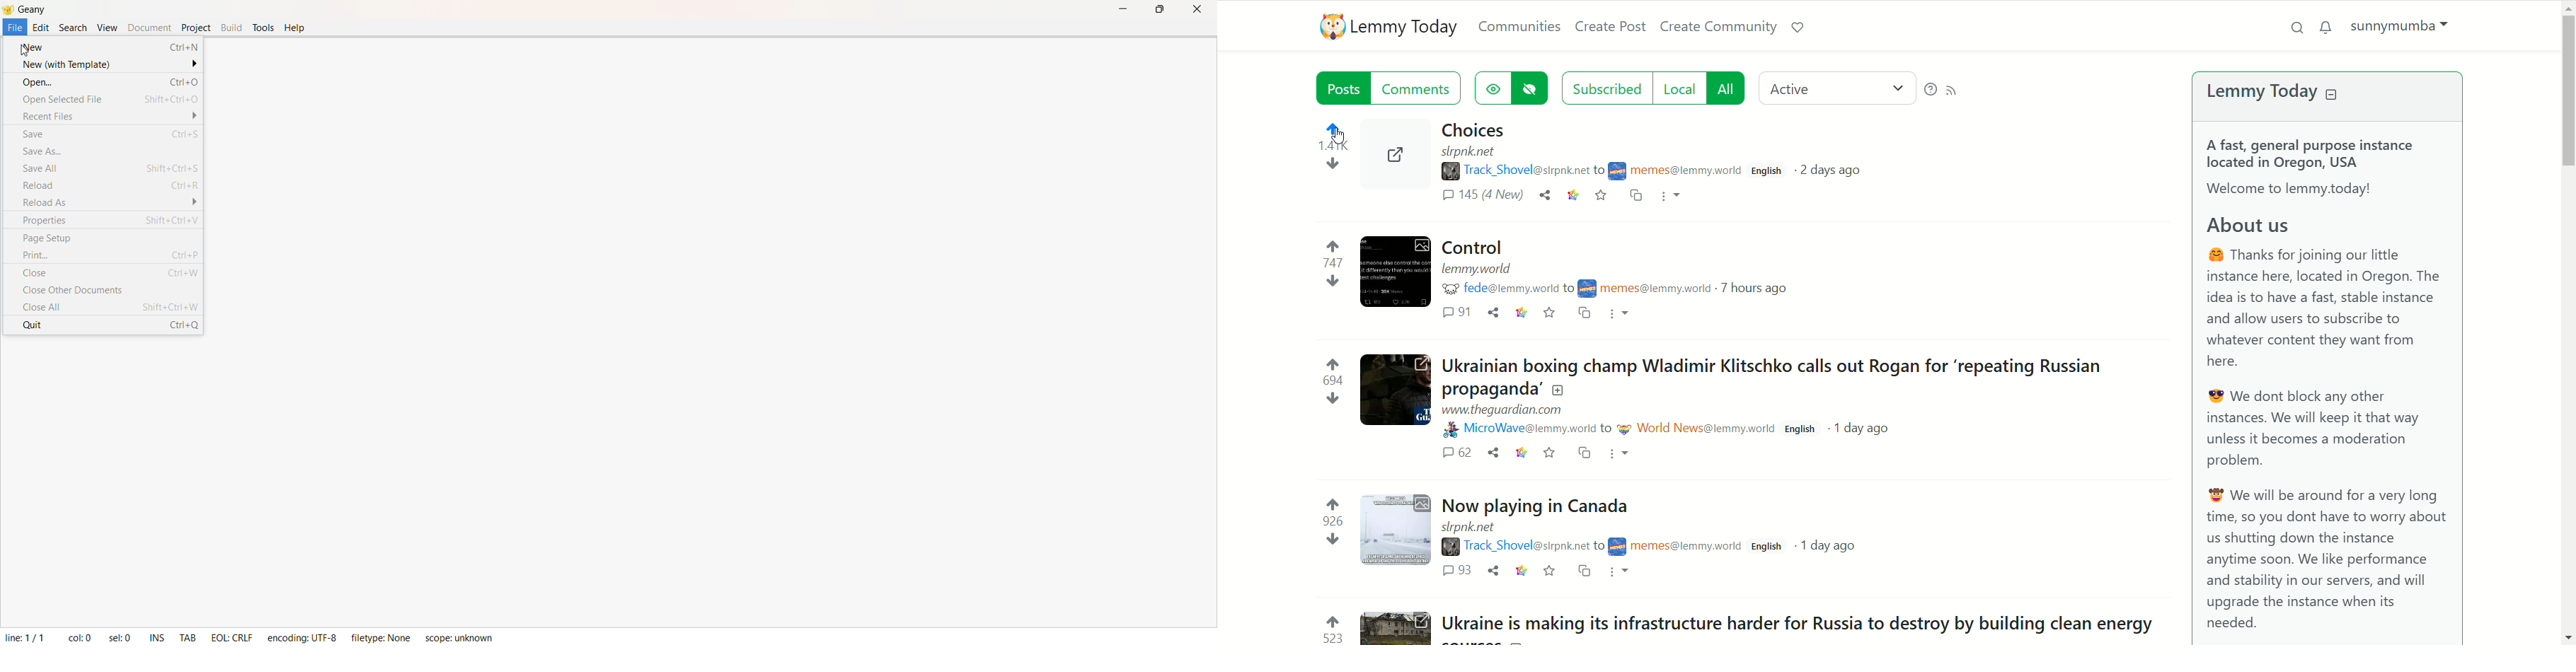 Image resolution: width=2576 pixels, height=672 pixels. What do you see at coordinates (1449, 548) in the screenshot?
I see `poster image` at bounding box center [1449, 548].